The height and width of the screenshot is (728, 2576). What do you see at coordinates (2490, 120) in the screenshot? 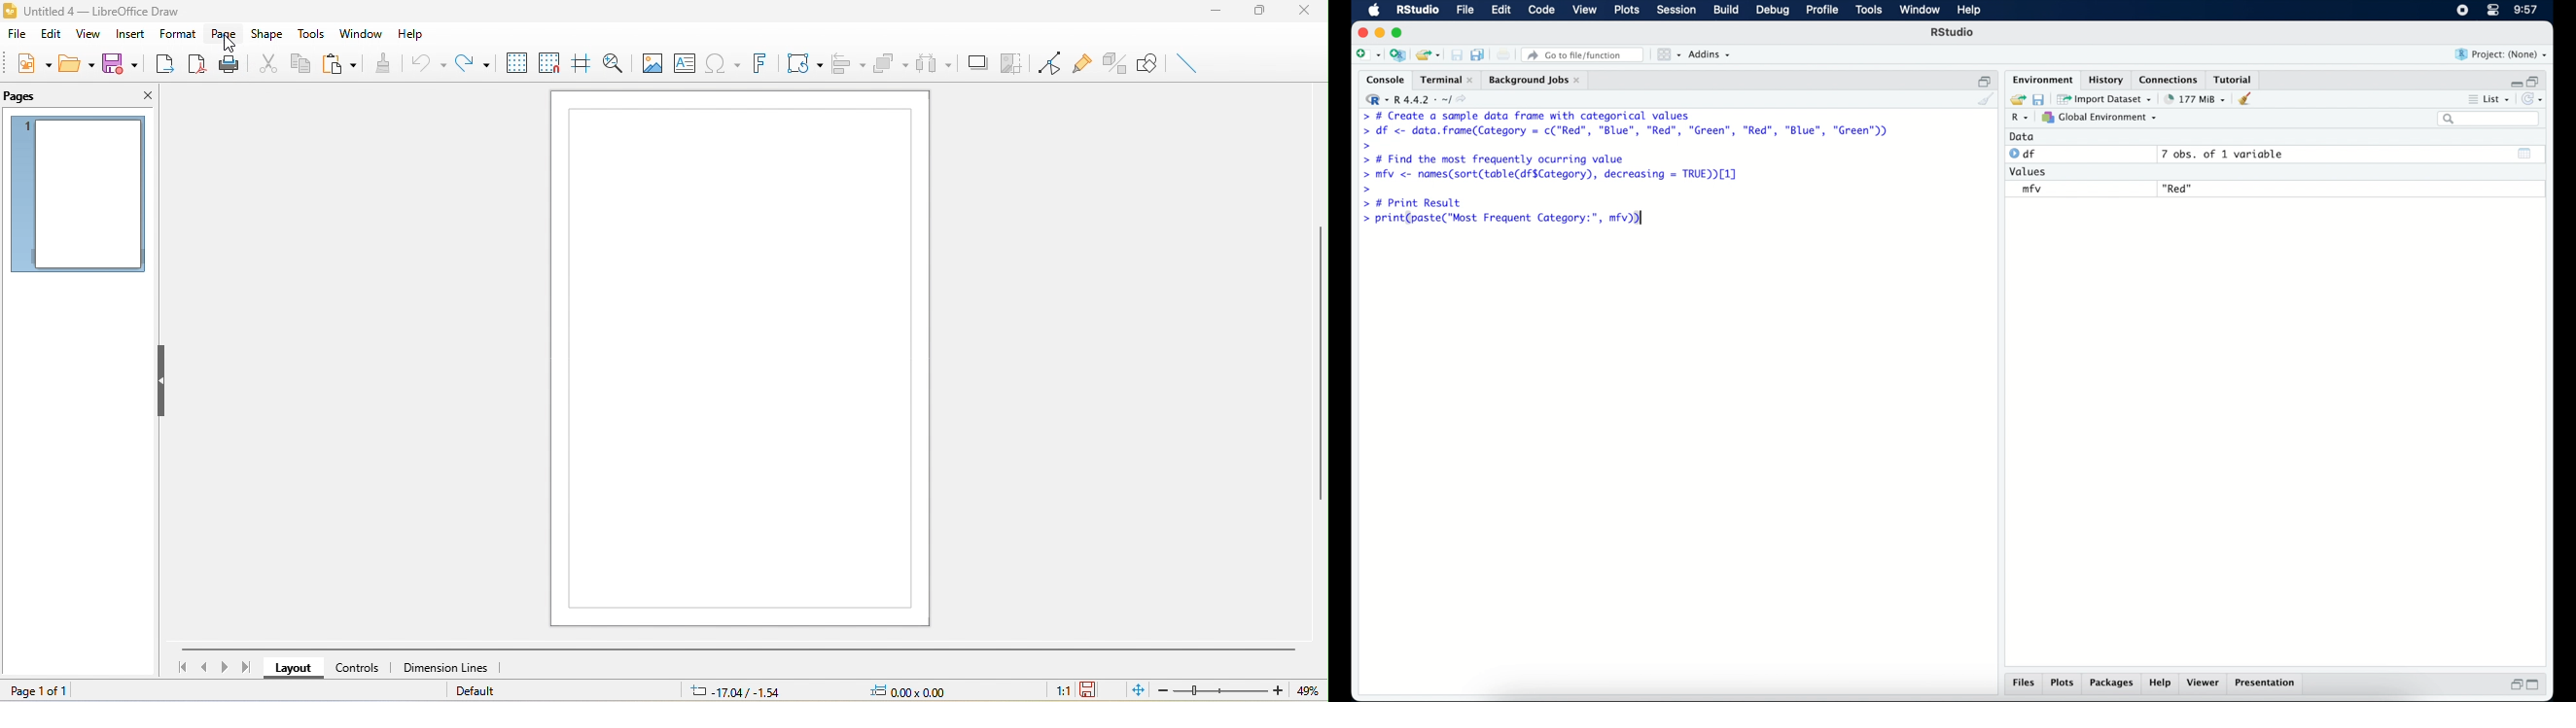
I see `search bar` at bounding box center [2490, 120].